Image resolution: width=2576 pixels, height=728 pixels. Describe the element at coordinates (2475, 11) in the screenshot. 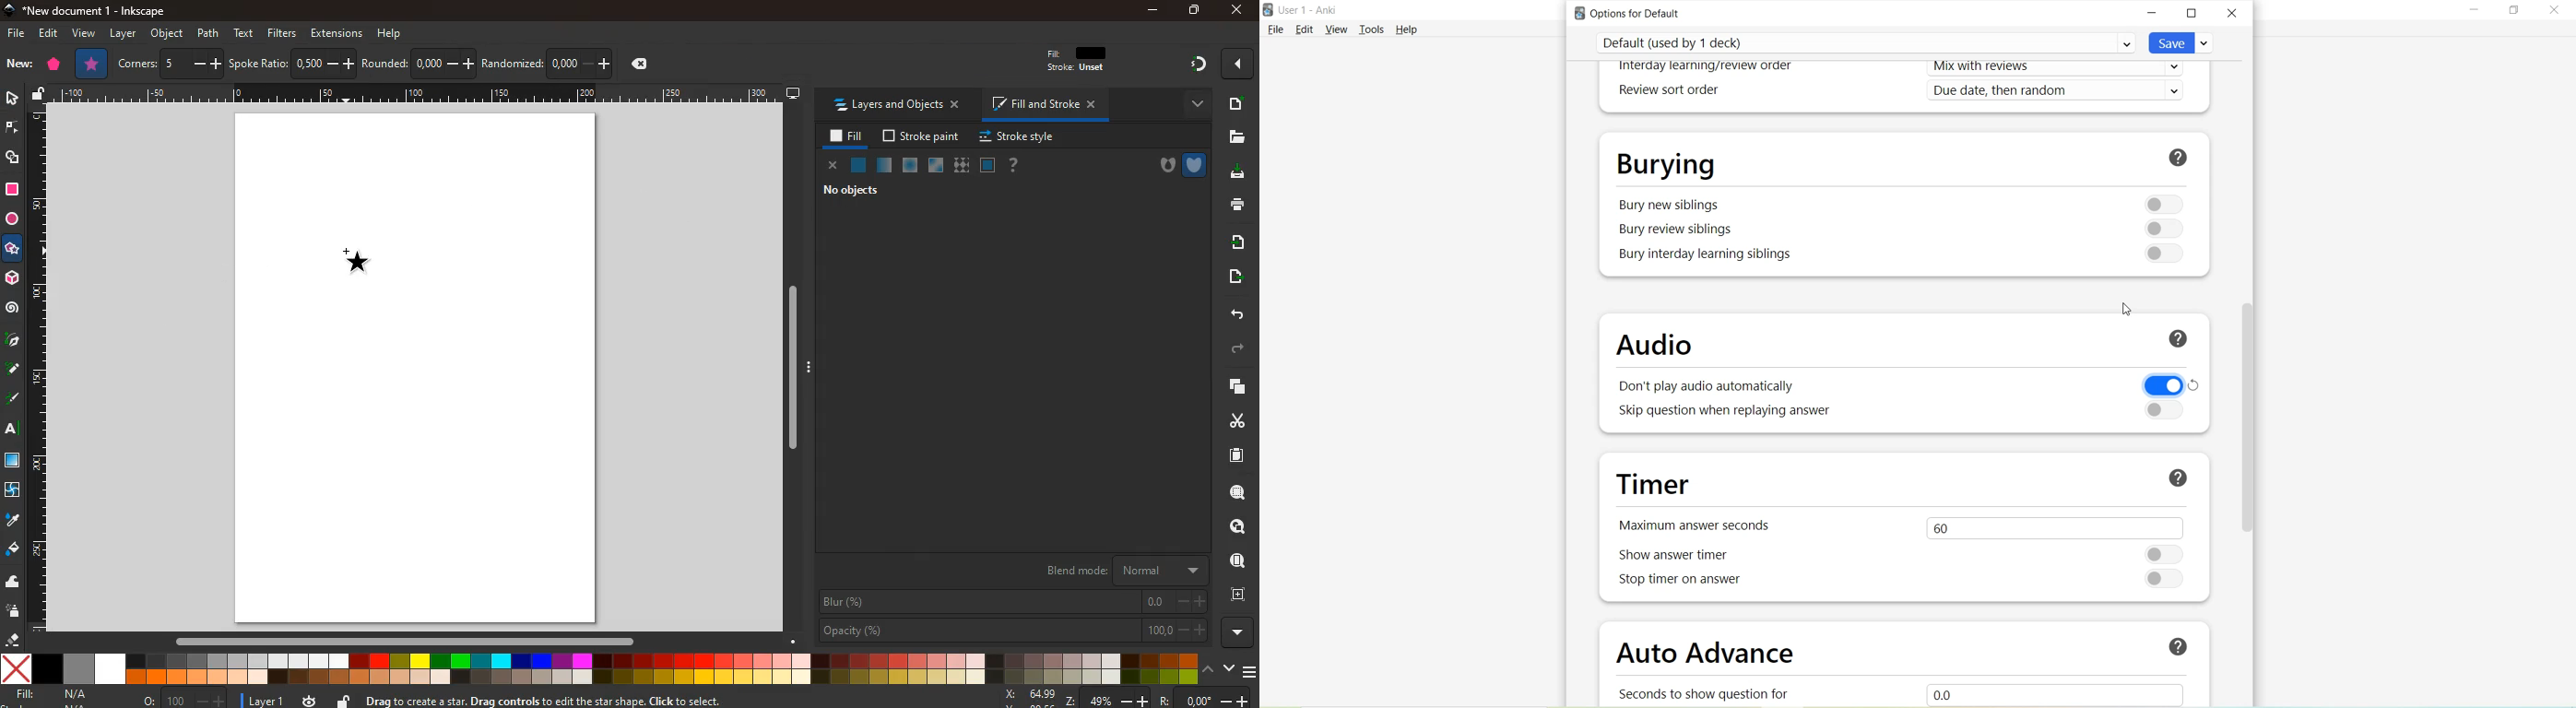

I see `Minimize` at that location.